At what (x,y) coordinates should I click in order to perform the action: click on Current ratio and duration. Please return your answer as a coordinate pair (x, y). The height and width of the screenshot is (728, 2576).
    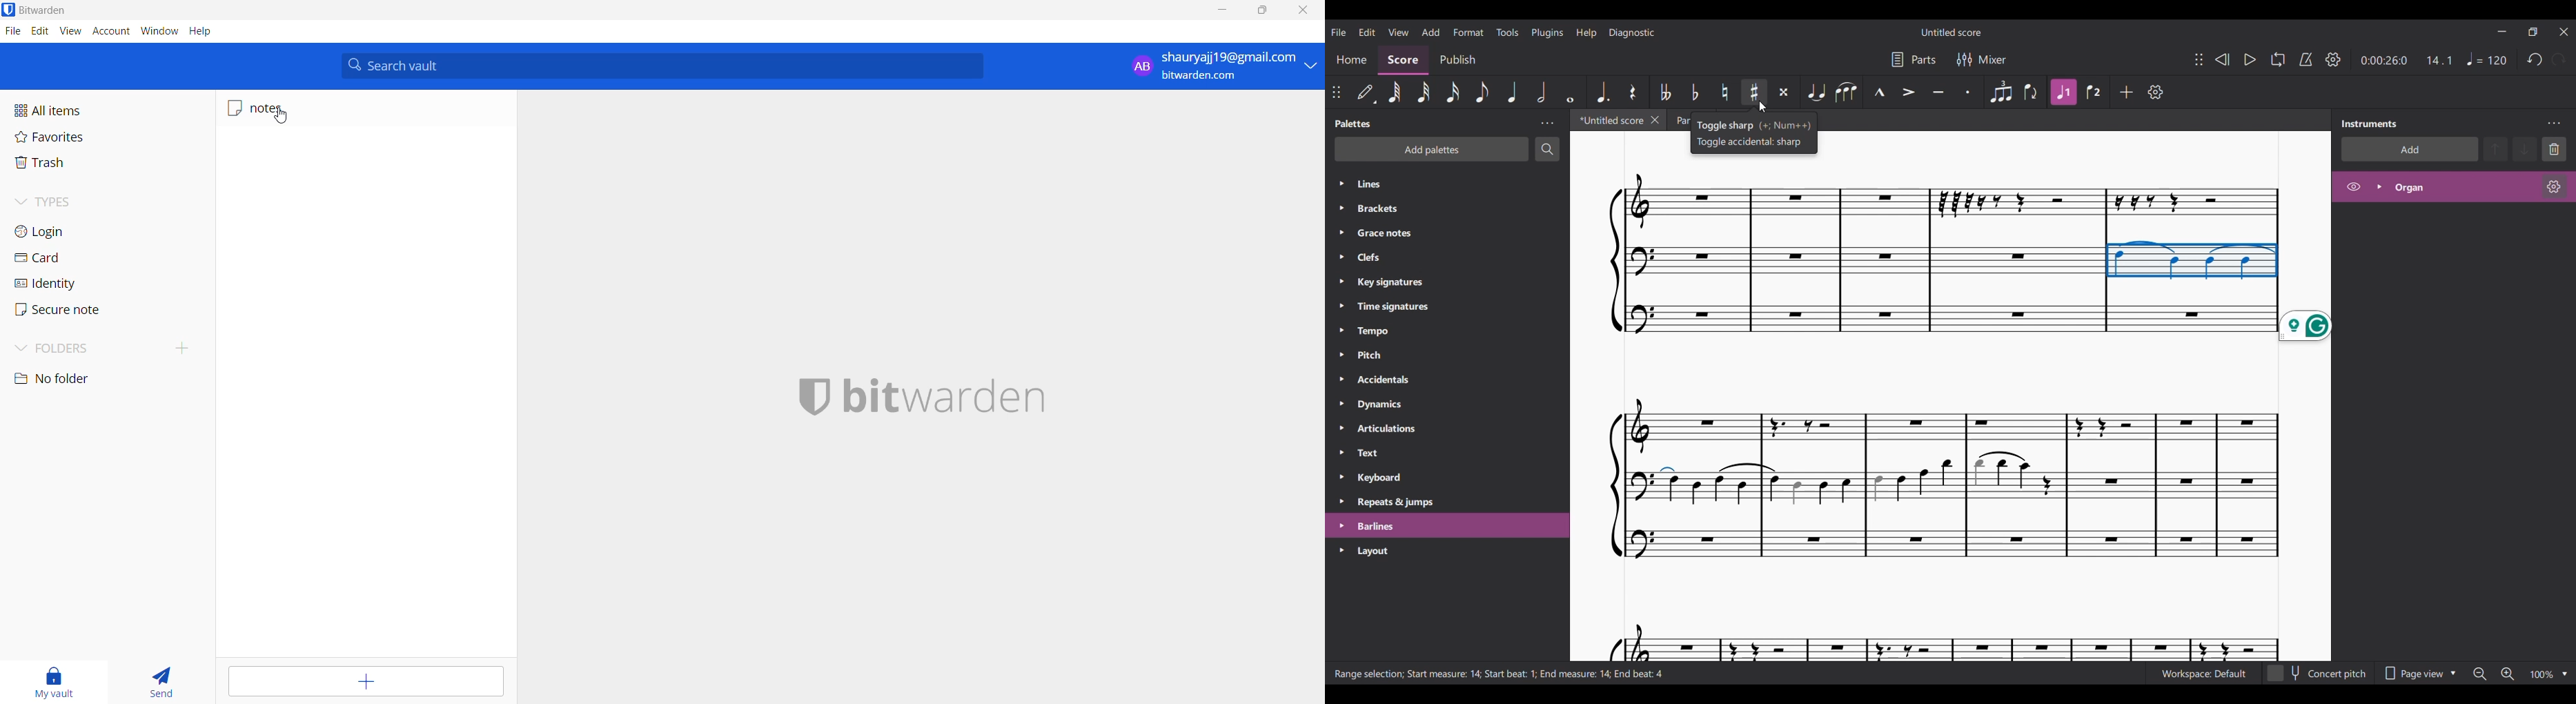
    Looking at the image, I should click on (2406, 59).